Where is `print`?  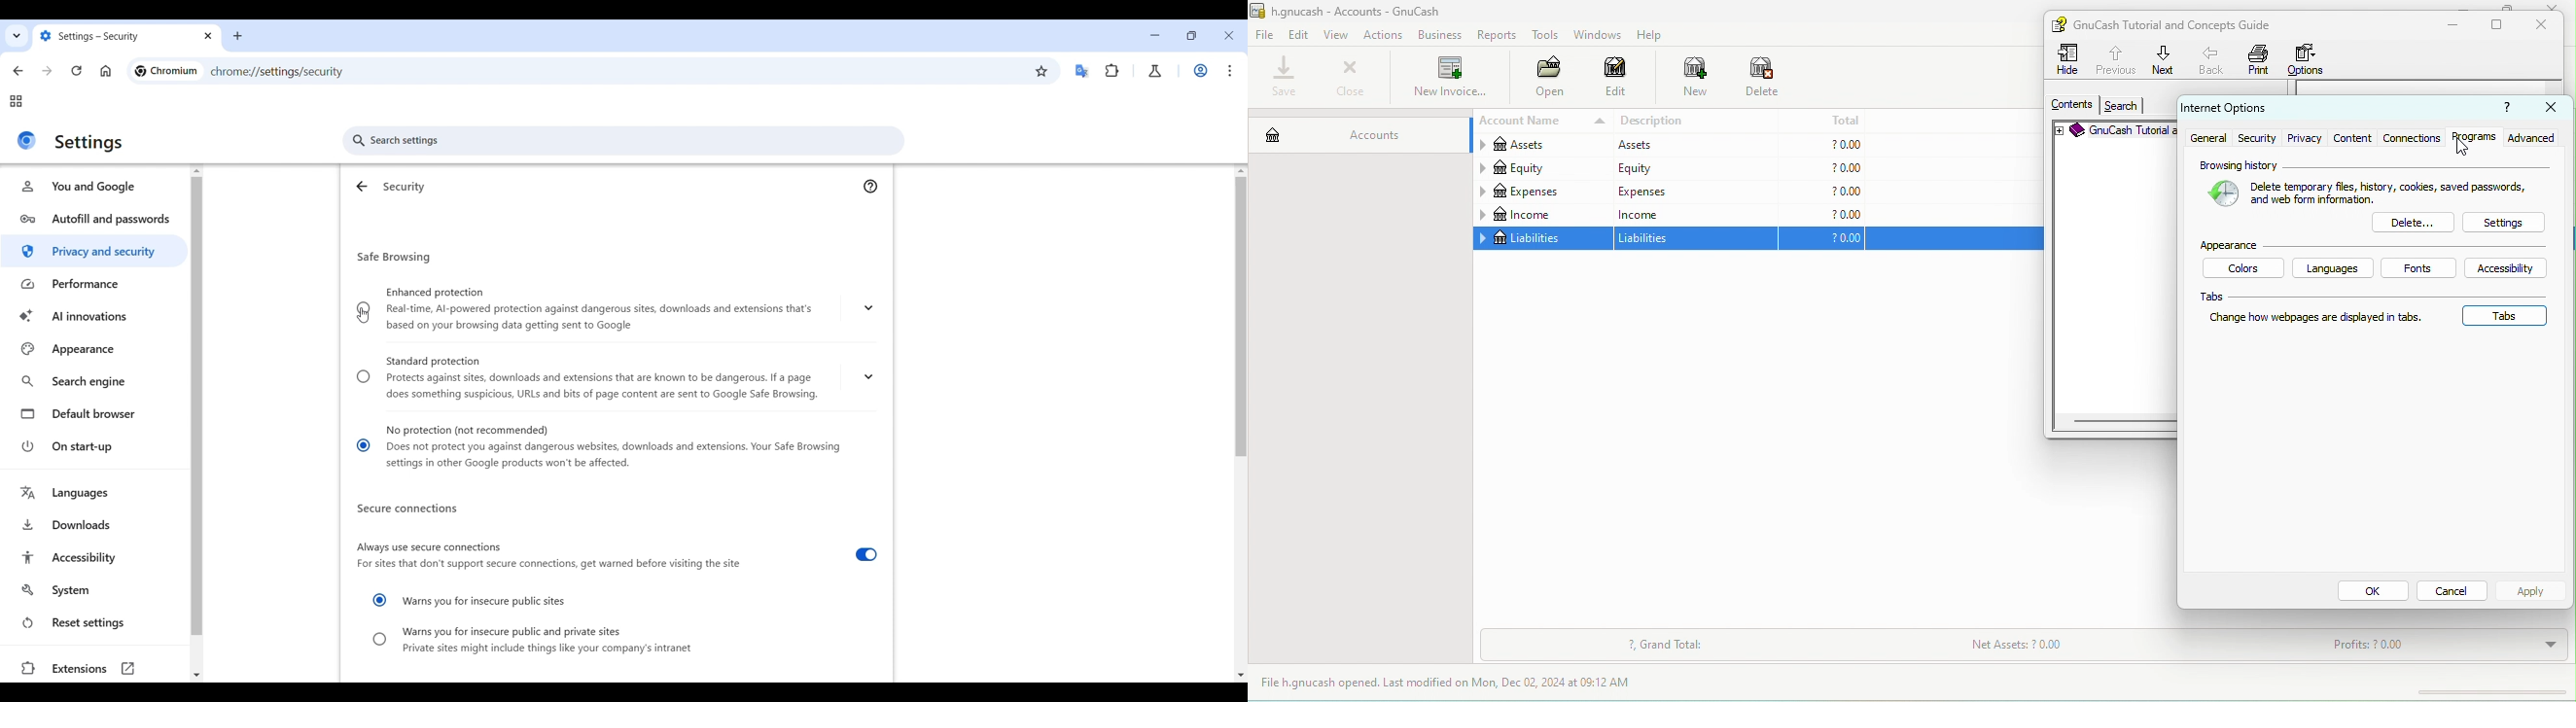
print is located at coordinates (2259, 59).